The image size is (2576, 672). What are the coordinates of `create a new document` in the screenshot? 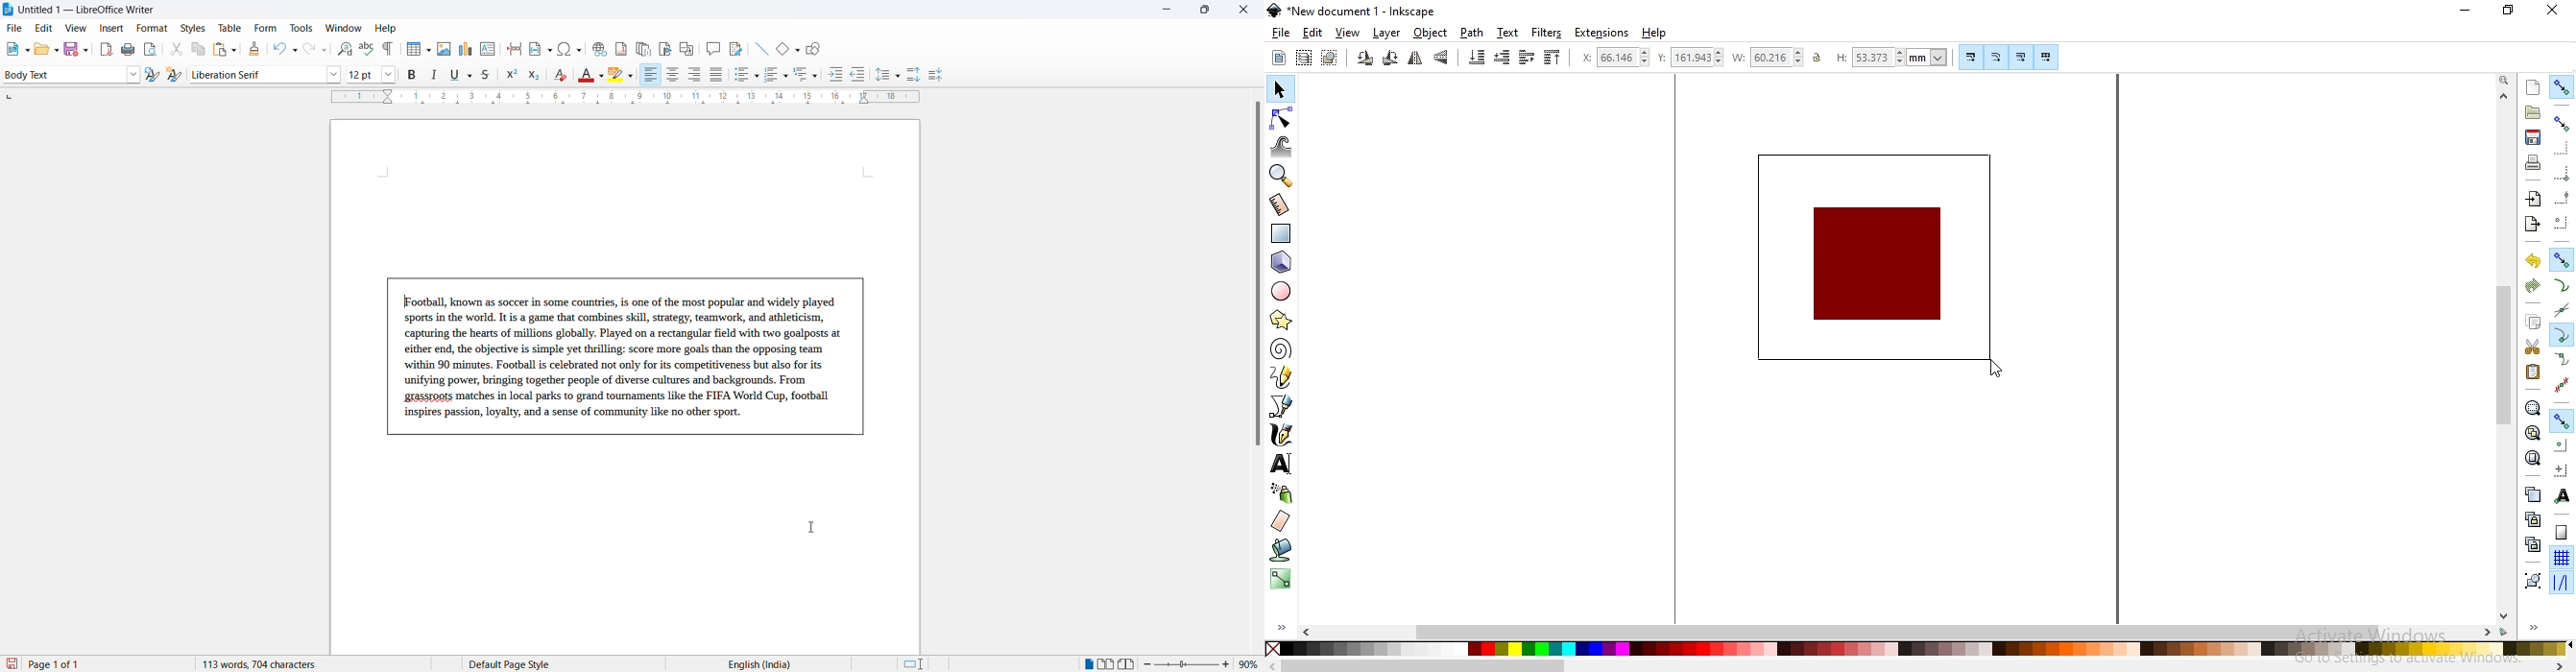 It's located at (2534, 87).